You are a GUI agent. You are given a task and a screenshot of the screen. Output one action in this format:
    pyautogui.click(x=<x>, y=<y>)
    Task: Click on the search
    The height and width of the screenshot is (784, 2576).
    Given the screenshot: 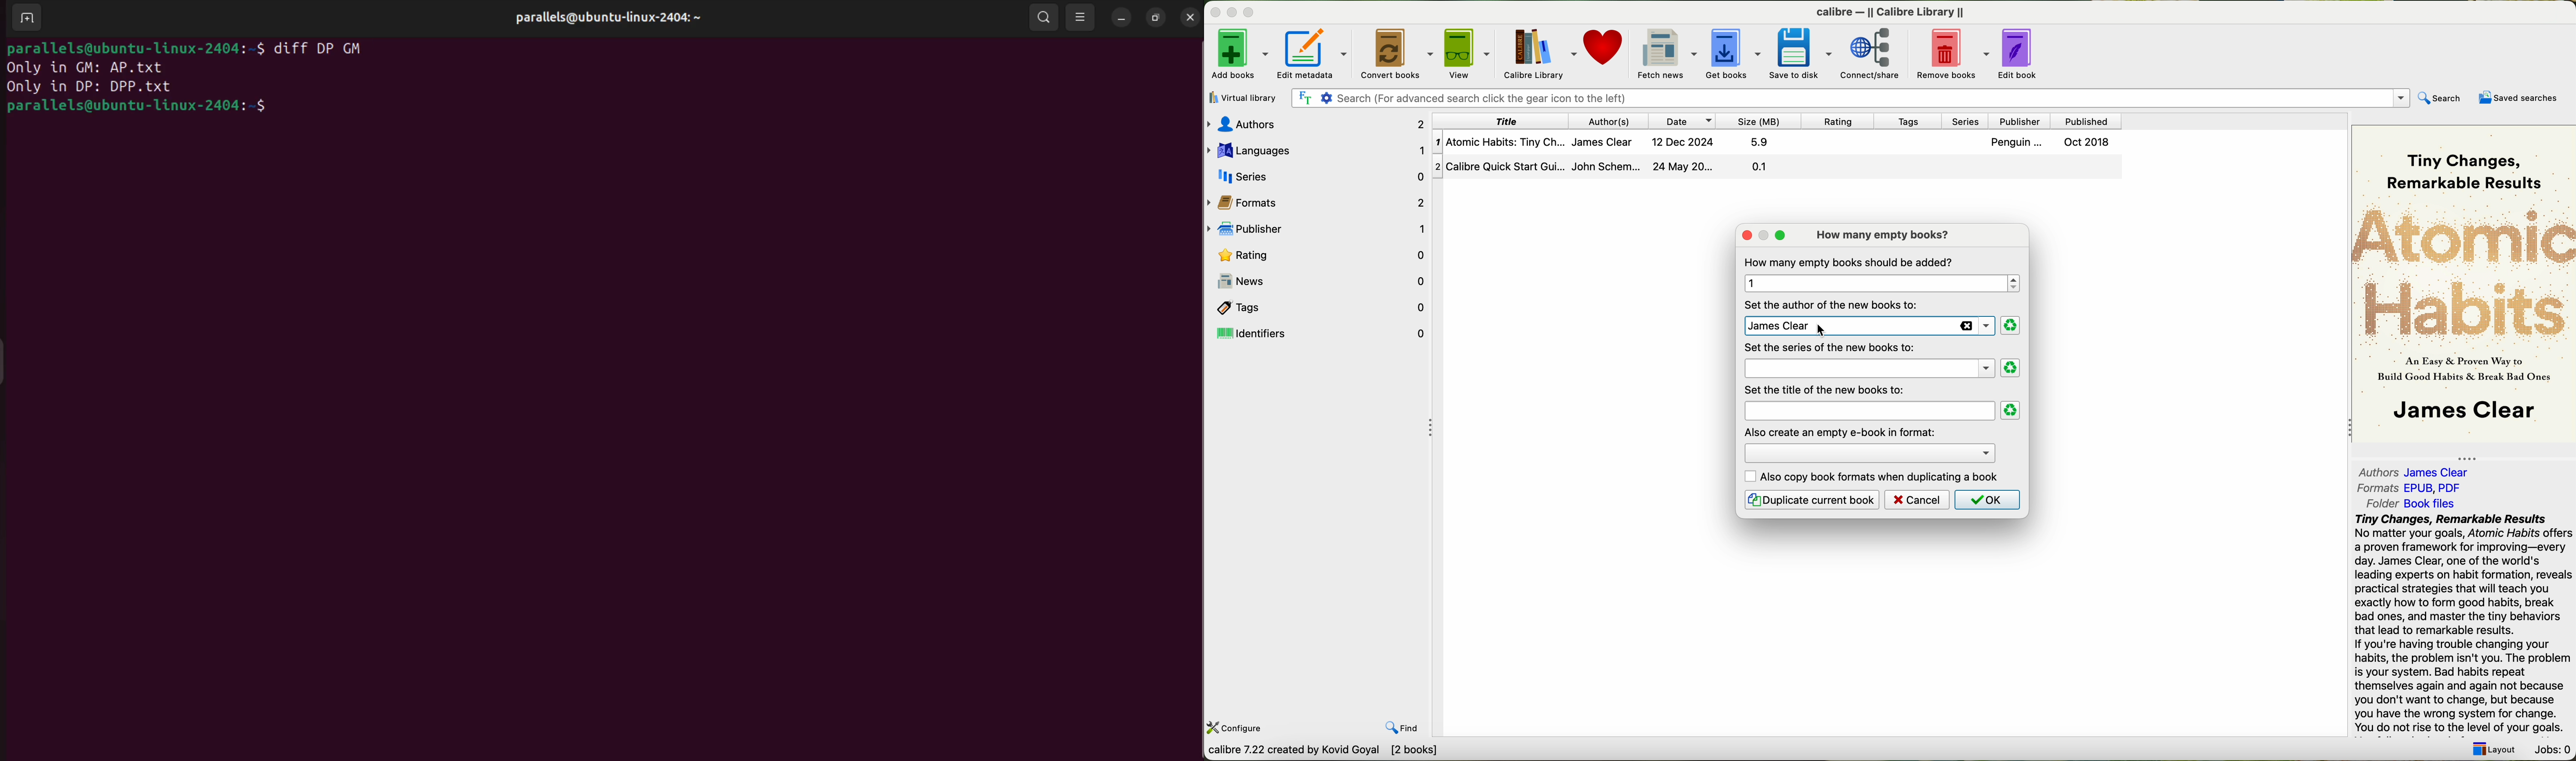 What is the action you would take?
    pyautogui.click(x=1043, y=17)
    